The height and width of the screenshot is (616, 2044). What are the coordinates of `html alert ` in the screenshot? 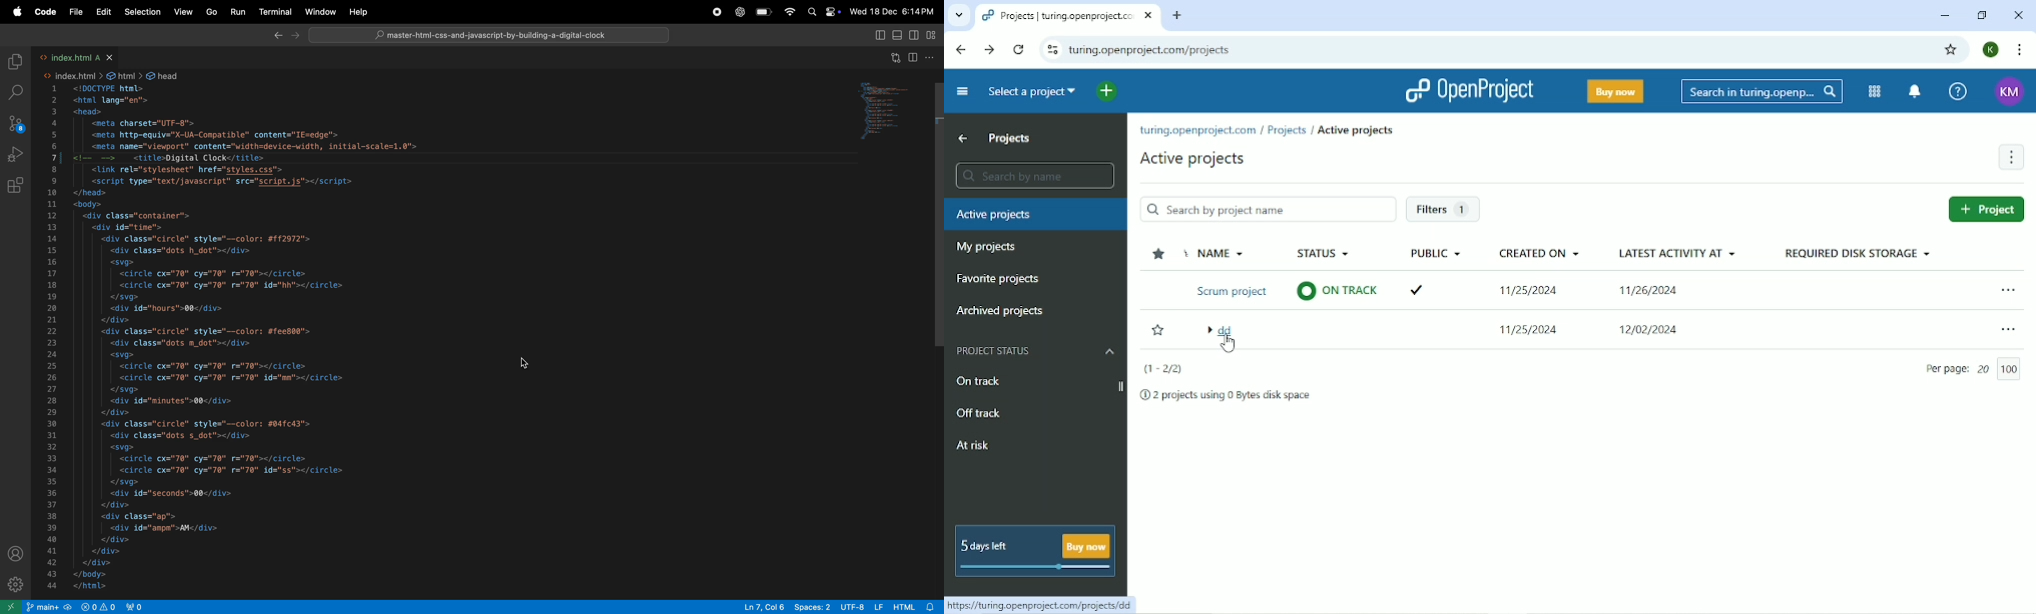 It's located at (917, 607).